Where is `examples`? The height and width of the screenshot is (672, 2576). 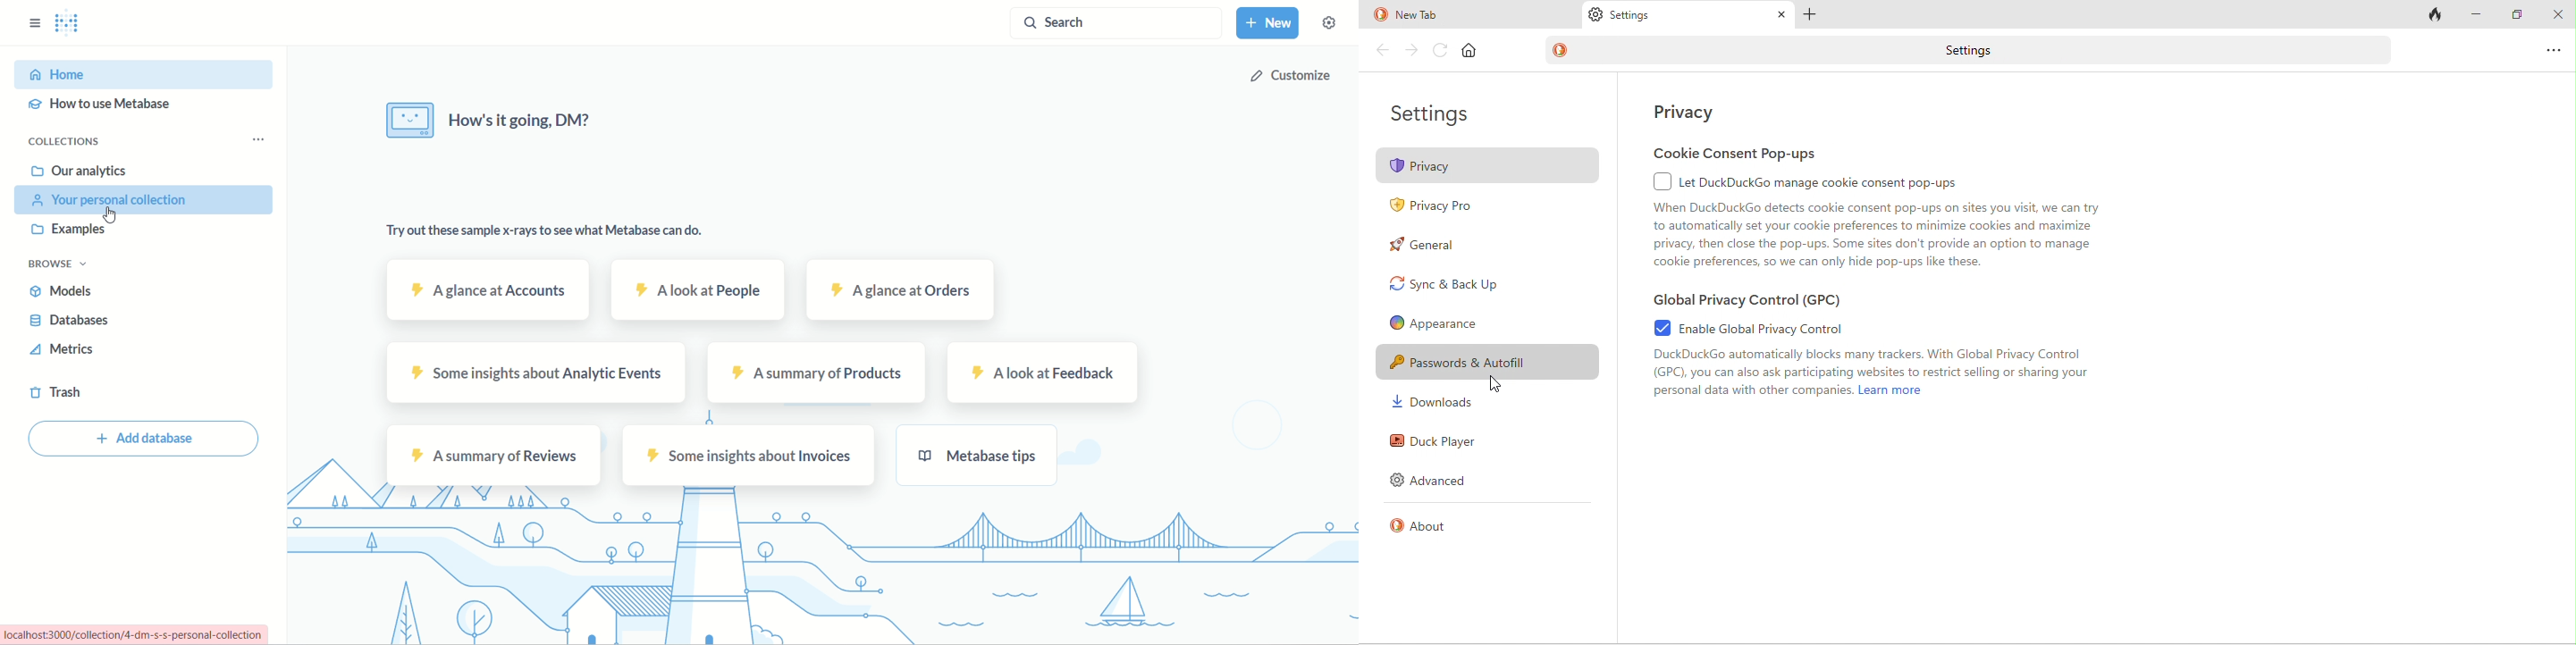
examples is located at coordinates (74, 231).